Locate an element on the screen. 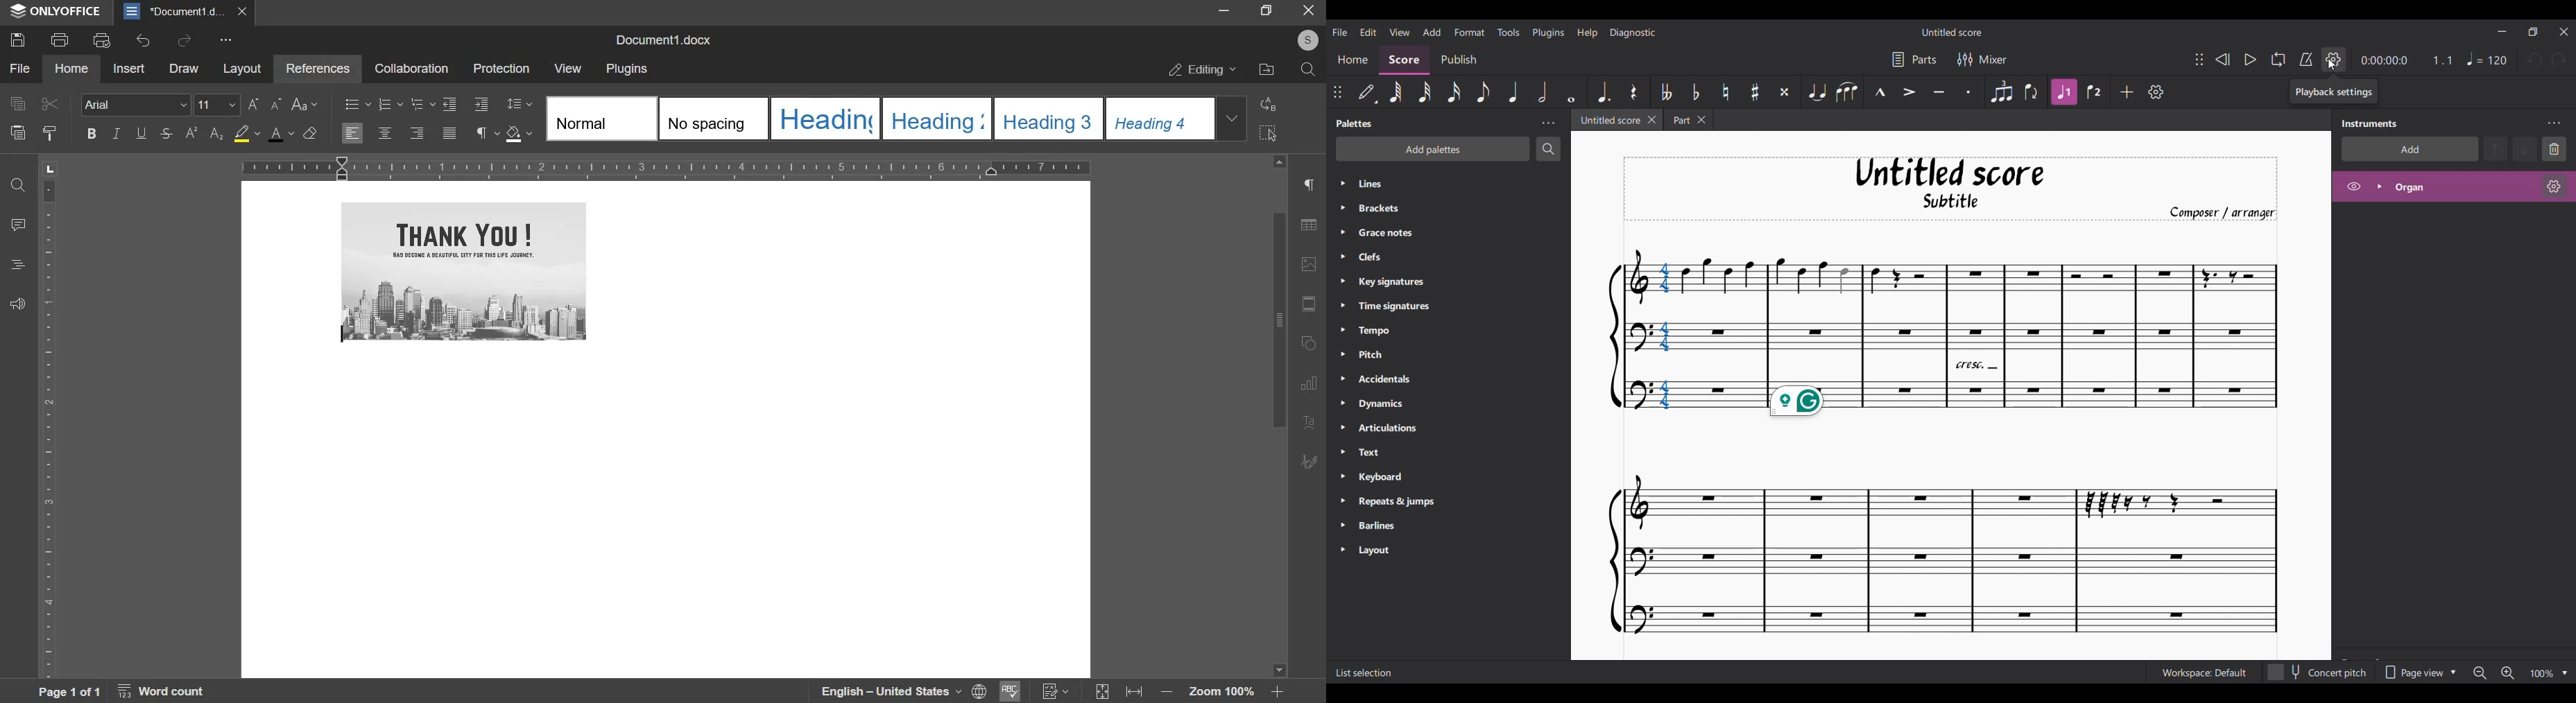 The image size is (2576, 728). Format menu is located at coordinates (1469, 32).